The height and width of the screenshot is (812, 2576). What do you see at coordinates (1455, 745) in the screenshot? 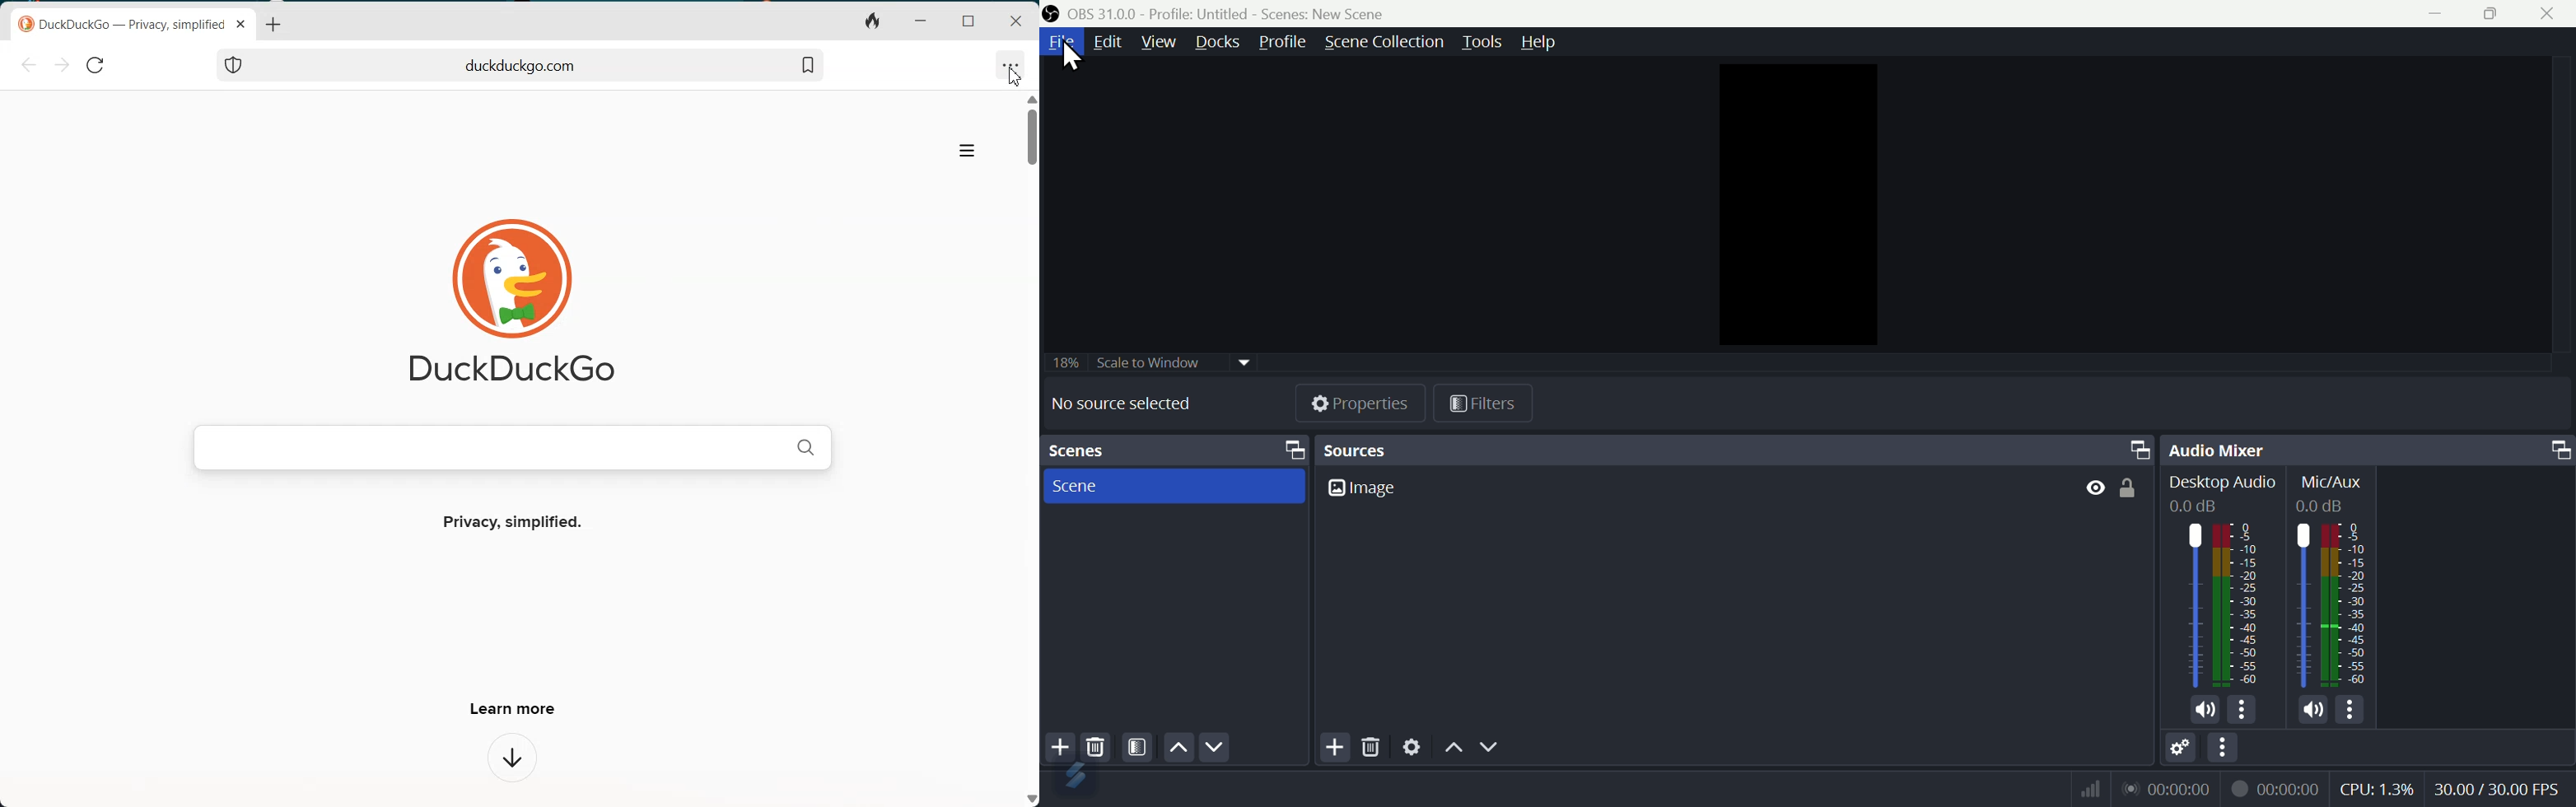
I see `Up` at bounding box center [1455, 745].